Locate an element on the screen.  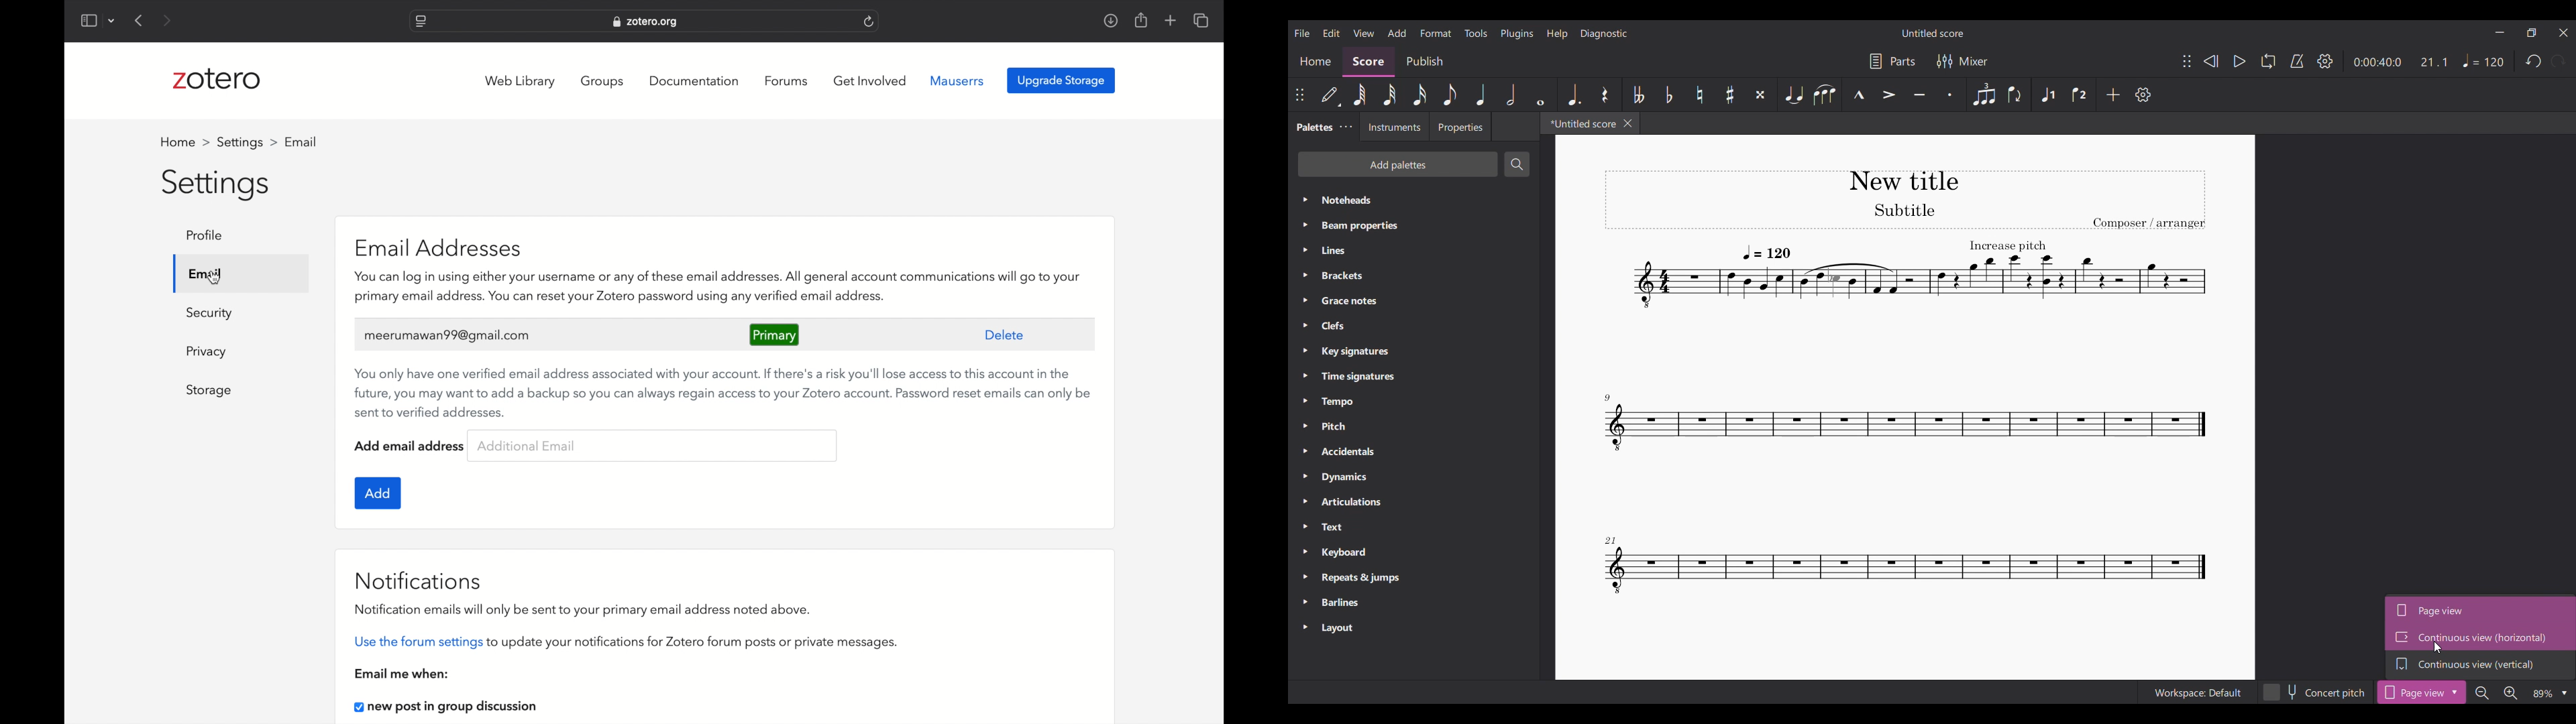
show sidebar is located at coordinates (88, 20).